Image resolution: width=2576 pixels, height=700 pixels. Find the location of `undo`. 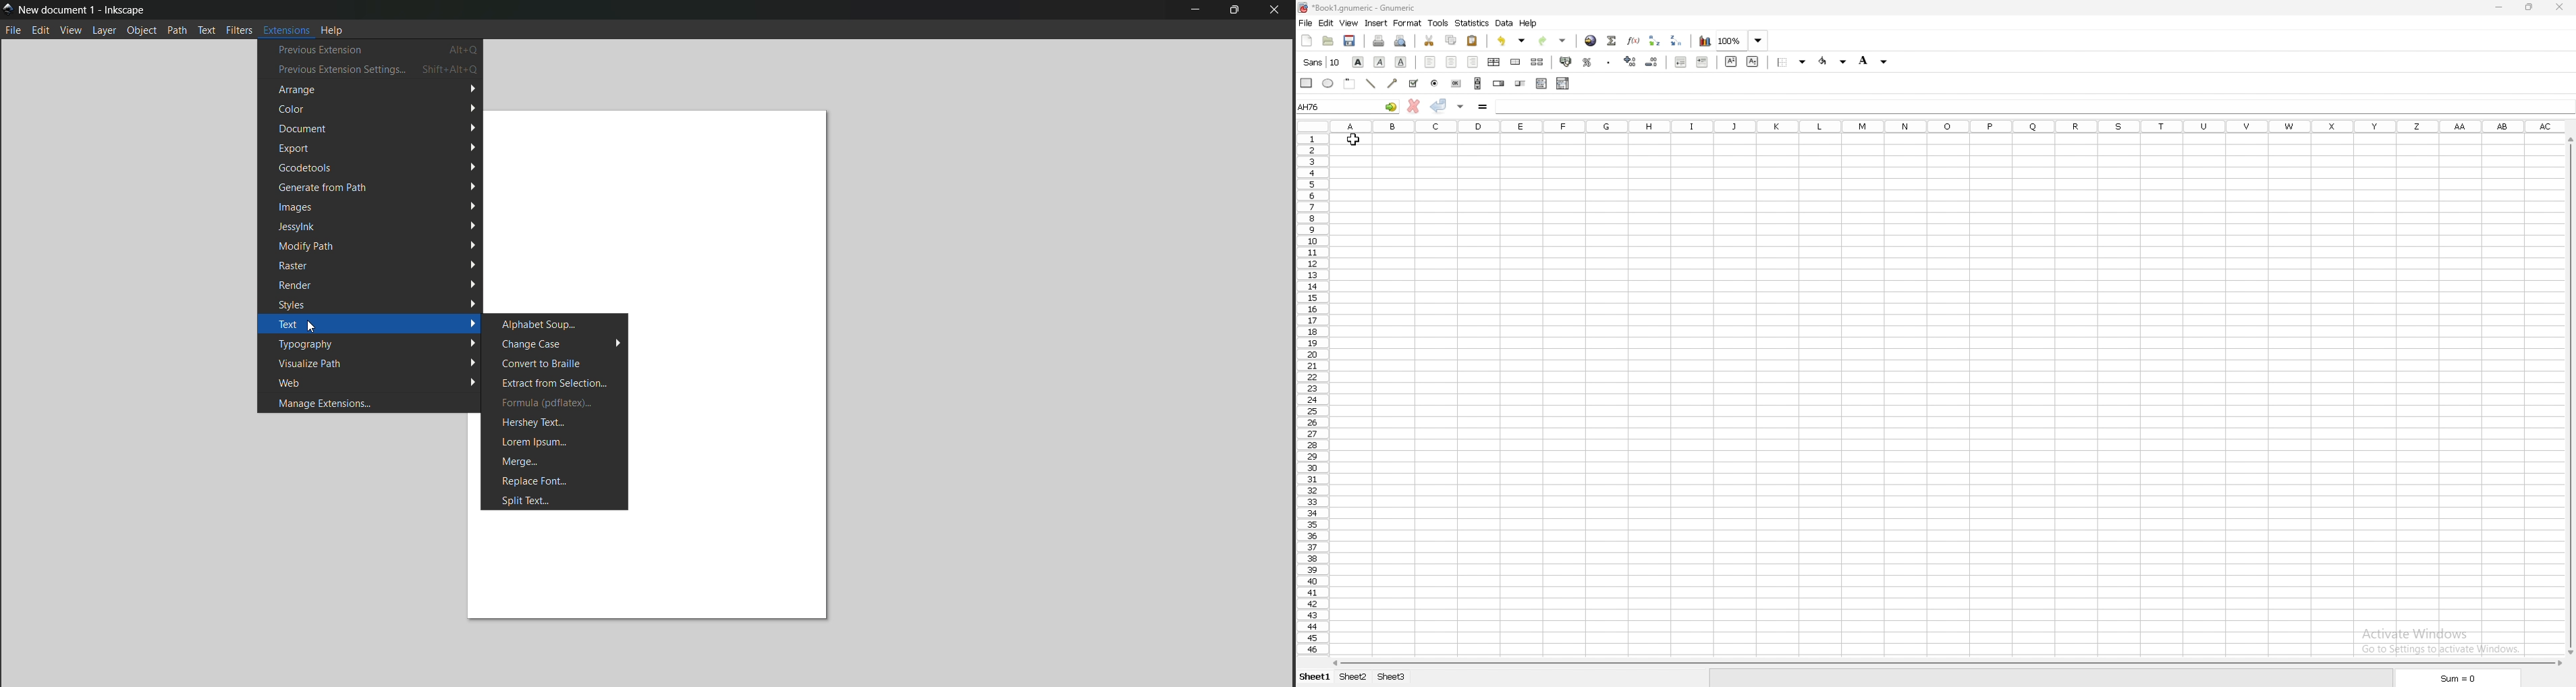

undo is located at coordinates (1511, 41).